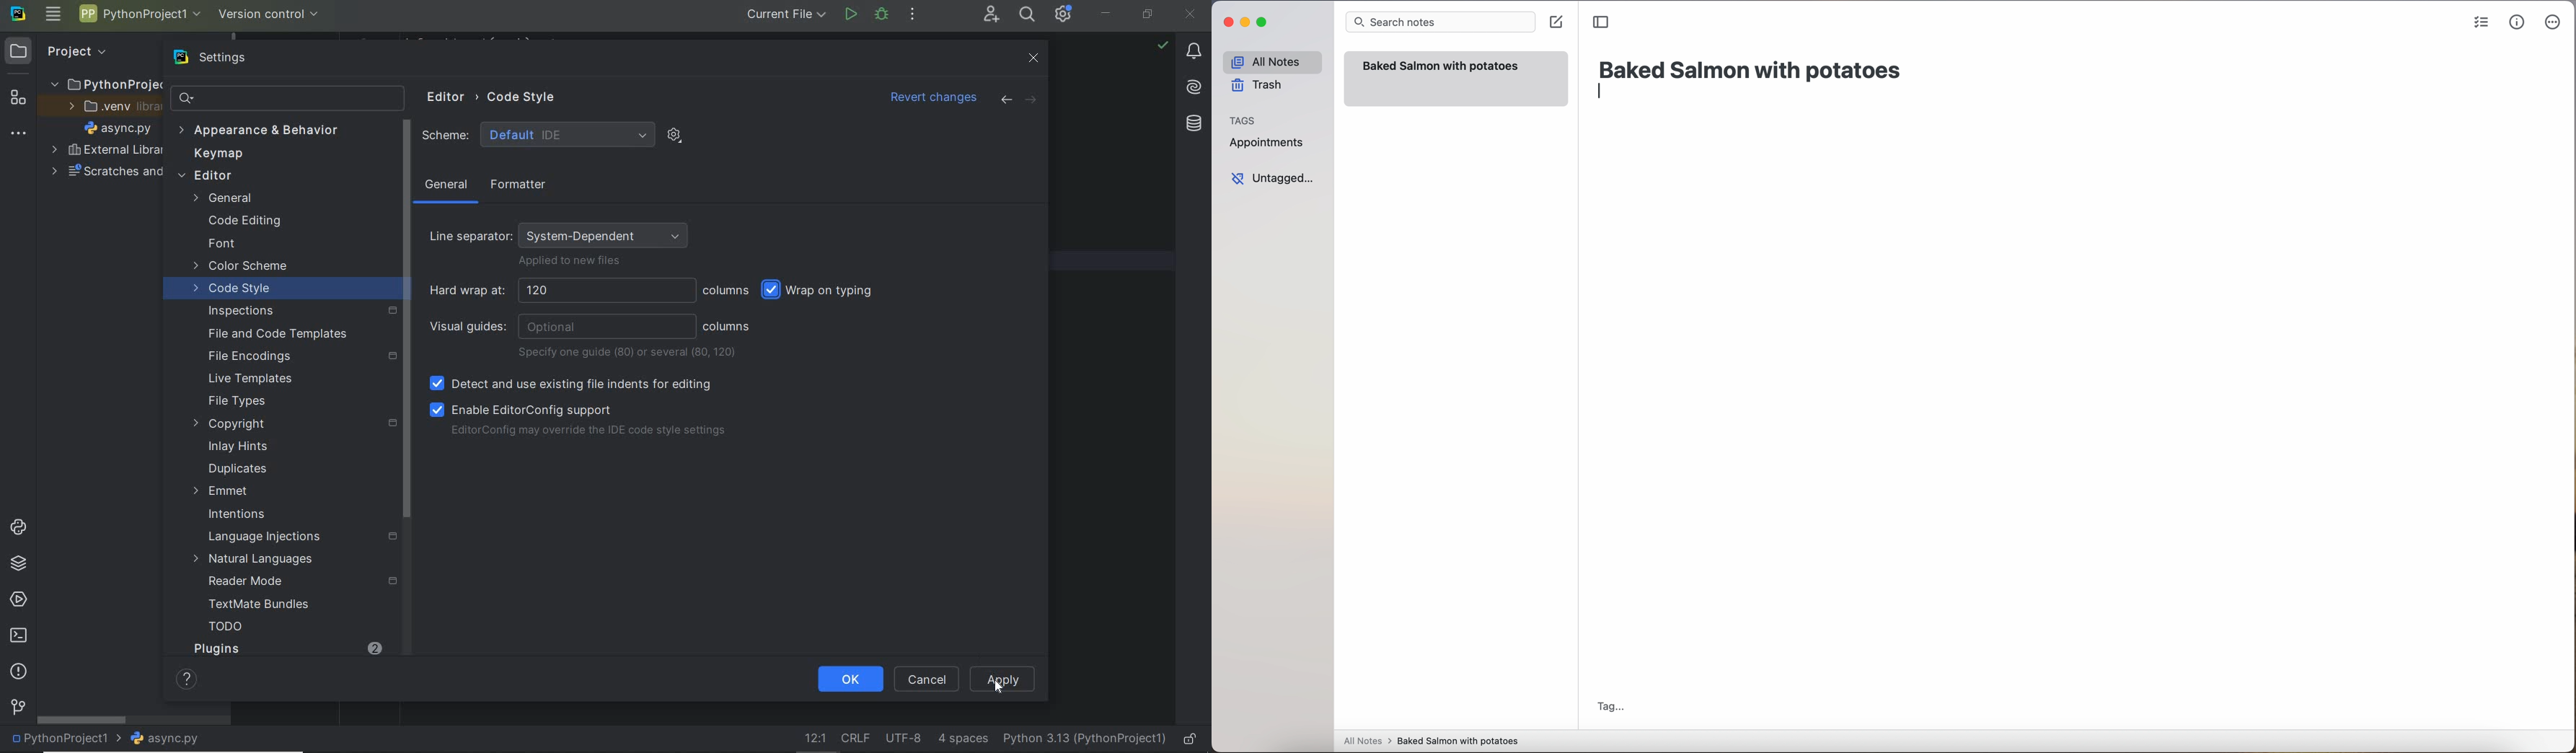  Describe the element at coordinates (221, 155) in the screenshot. I see `keymap` at that location.